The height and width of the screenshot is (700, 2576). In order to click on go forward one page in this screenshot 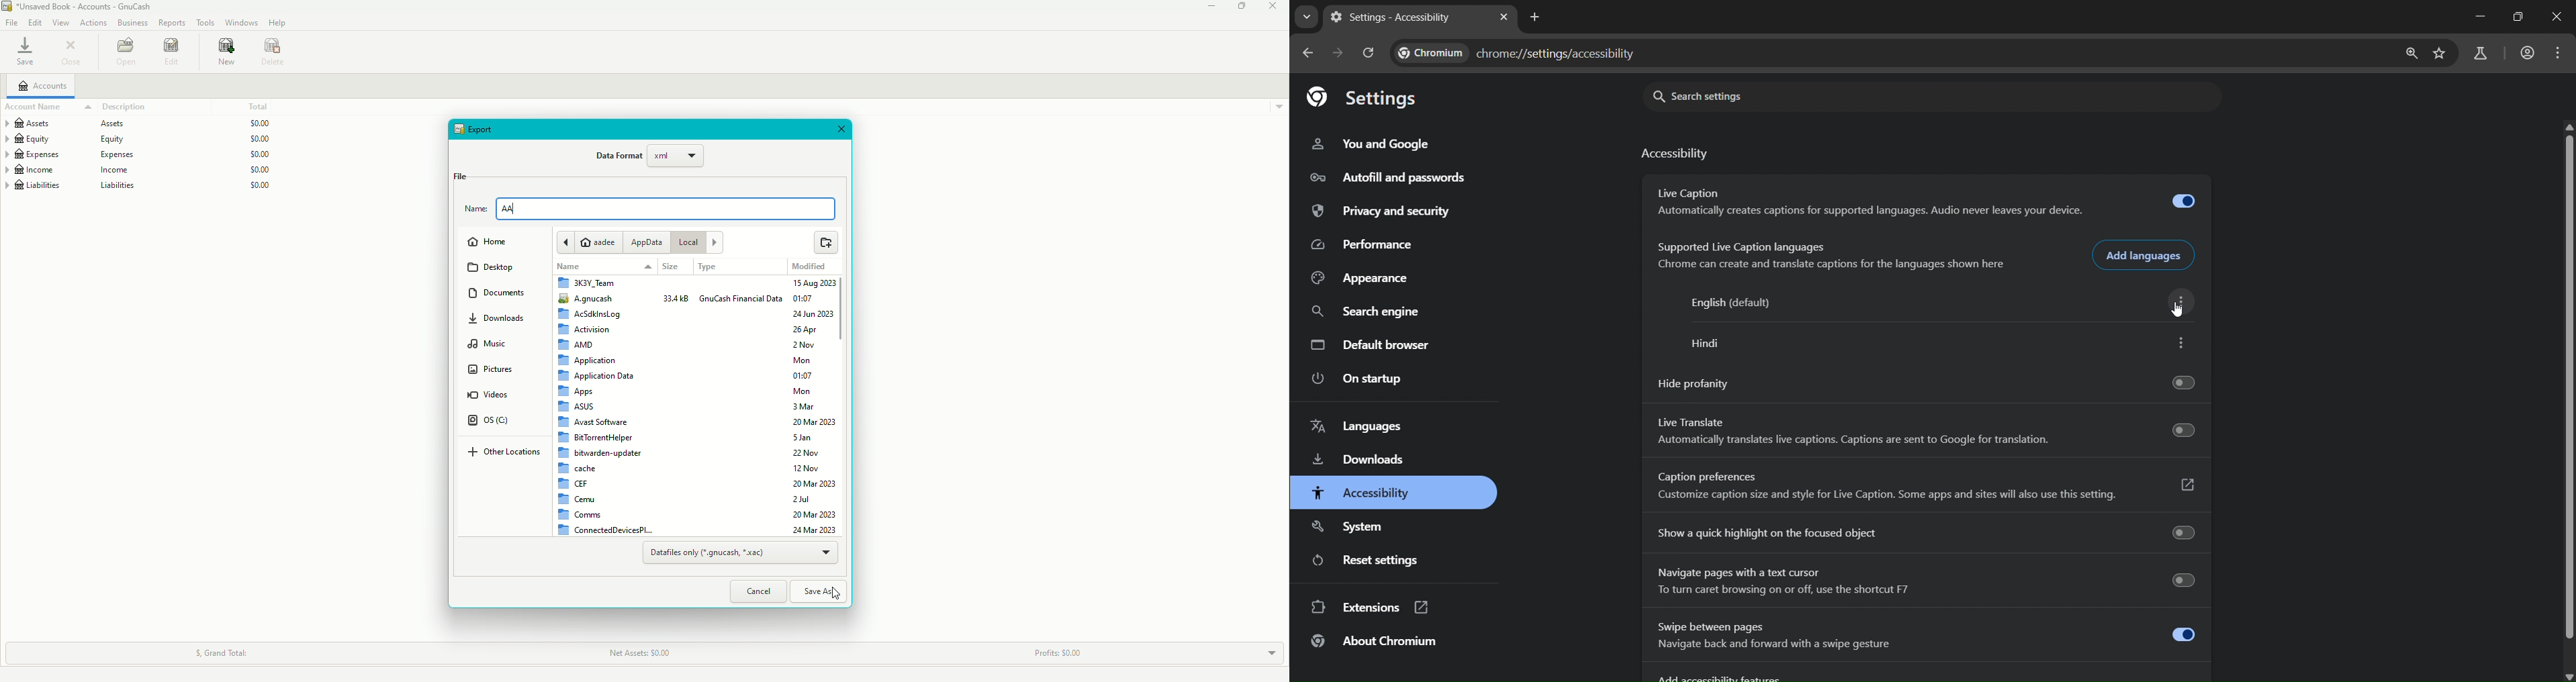, I will do `click(1340, 56)`.